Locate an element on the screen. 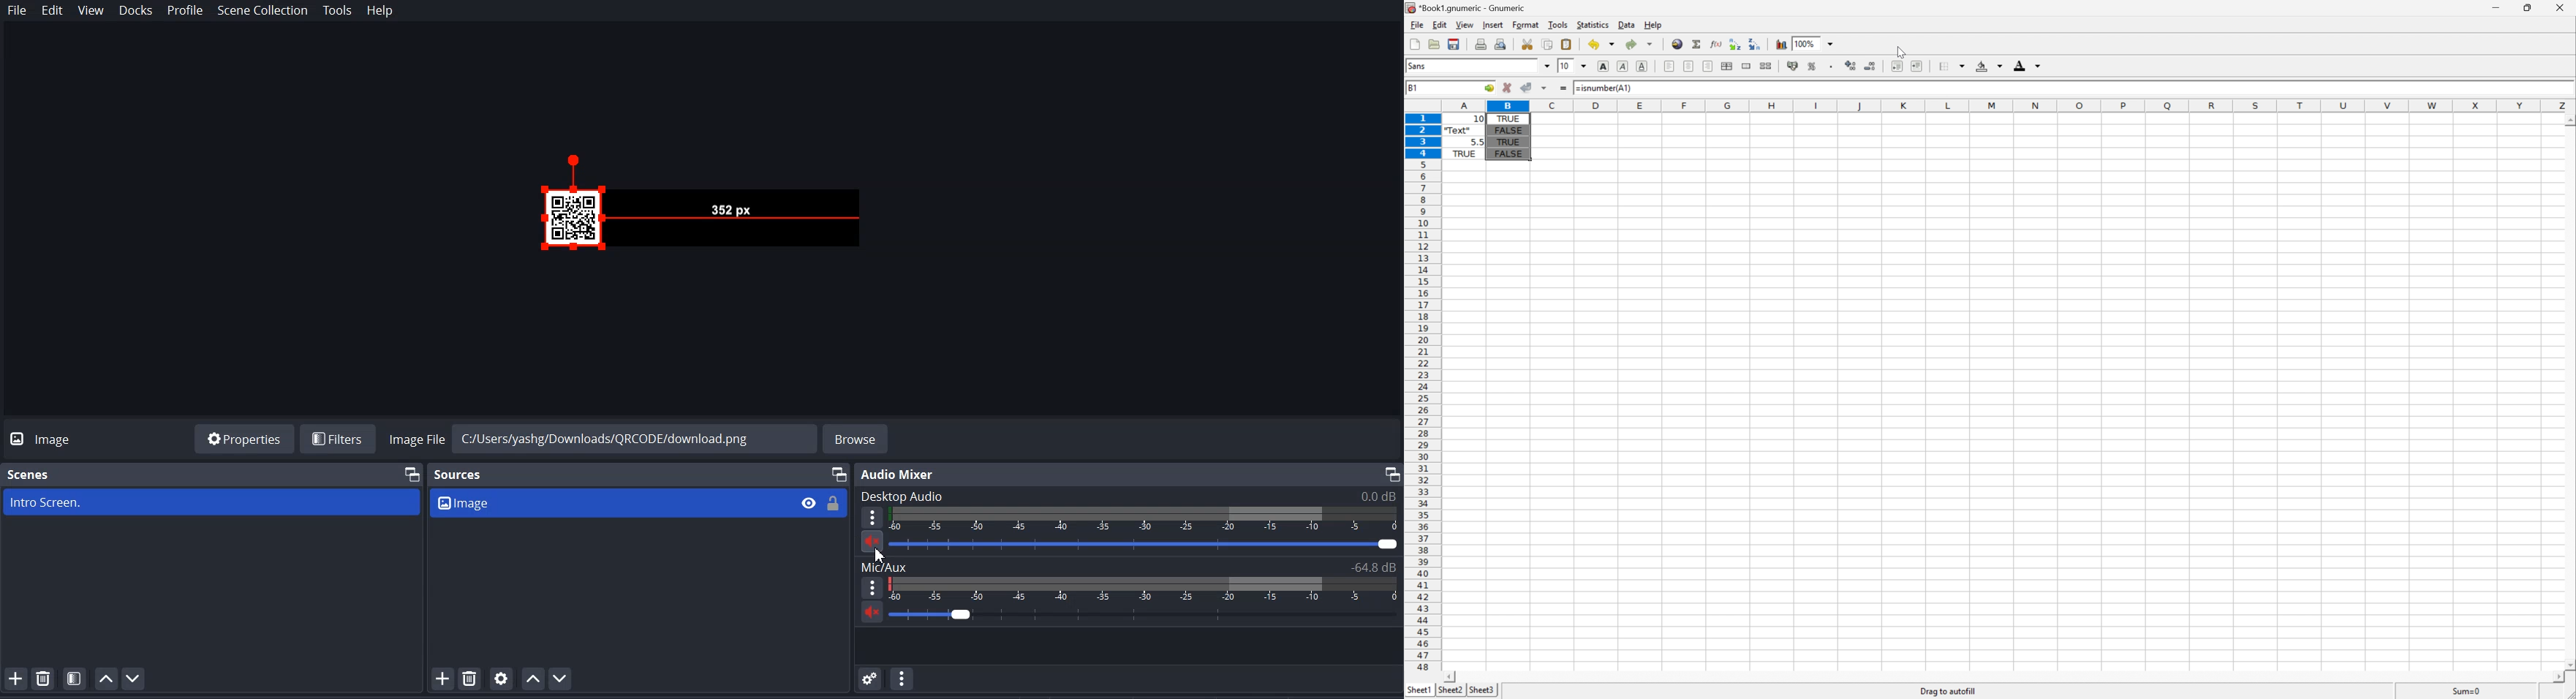 Image resolution: width=2576 pixels, height=700 pixels. Audio Mixer Menu is located at coordinates (902, 679).